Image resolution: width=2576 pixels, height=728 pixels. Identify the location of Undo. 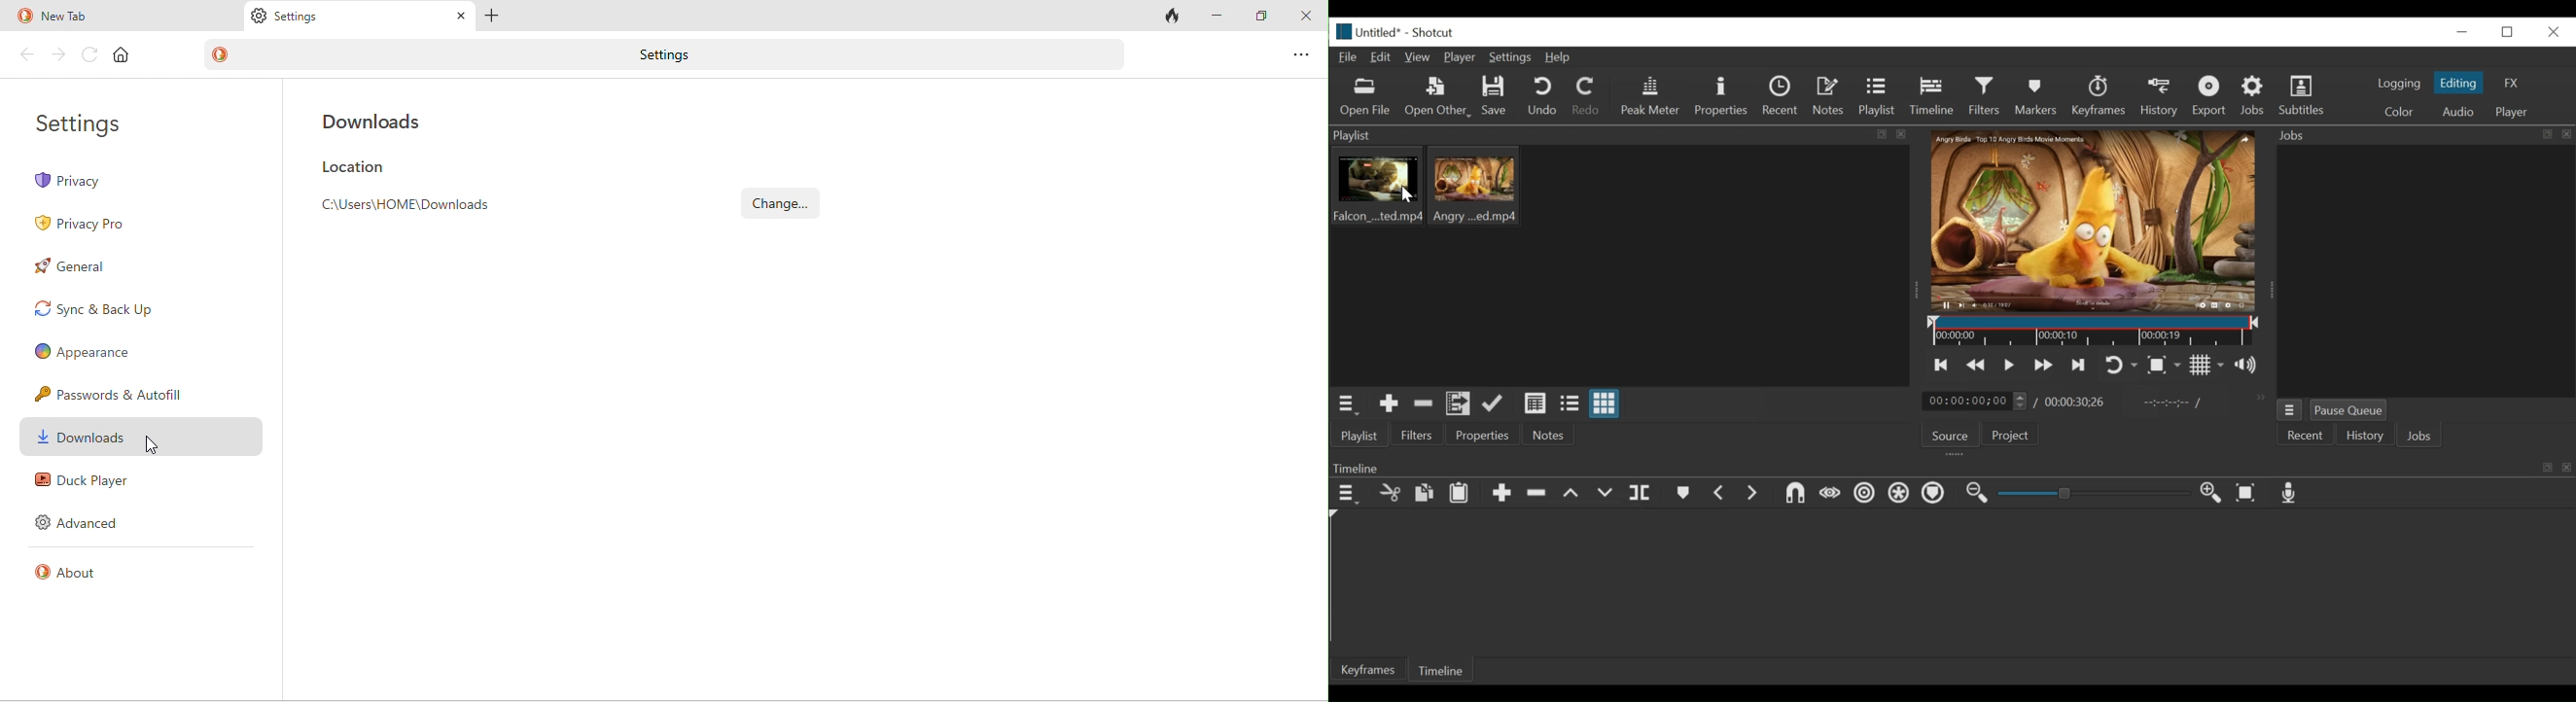
(1544, 97).